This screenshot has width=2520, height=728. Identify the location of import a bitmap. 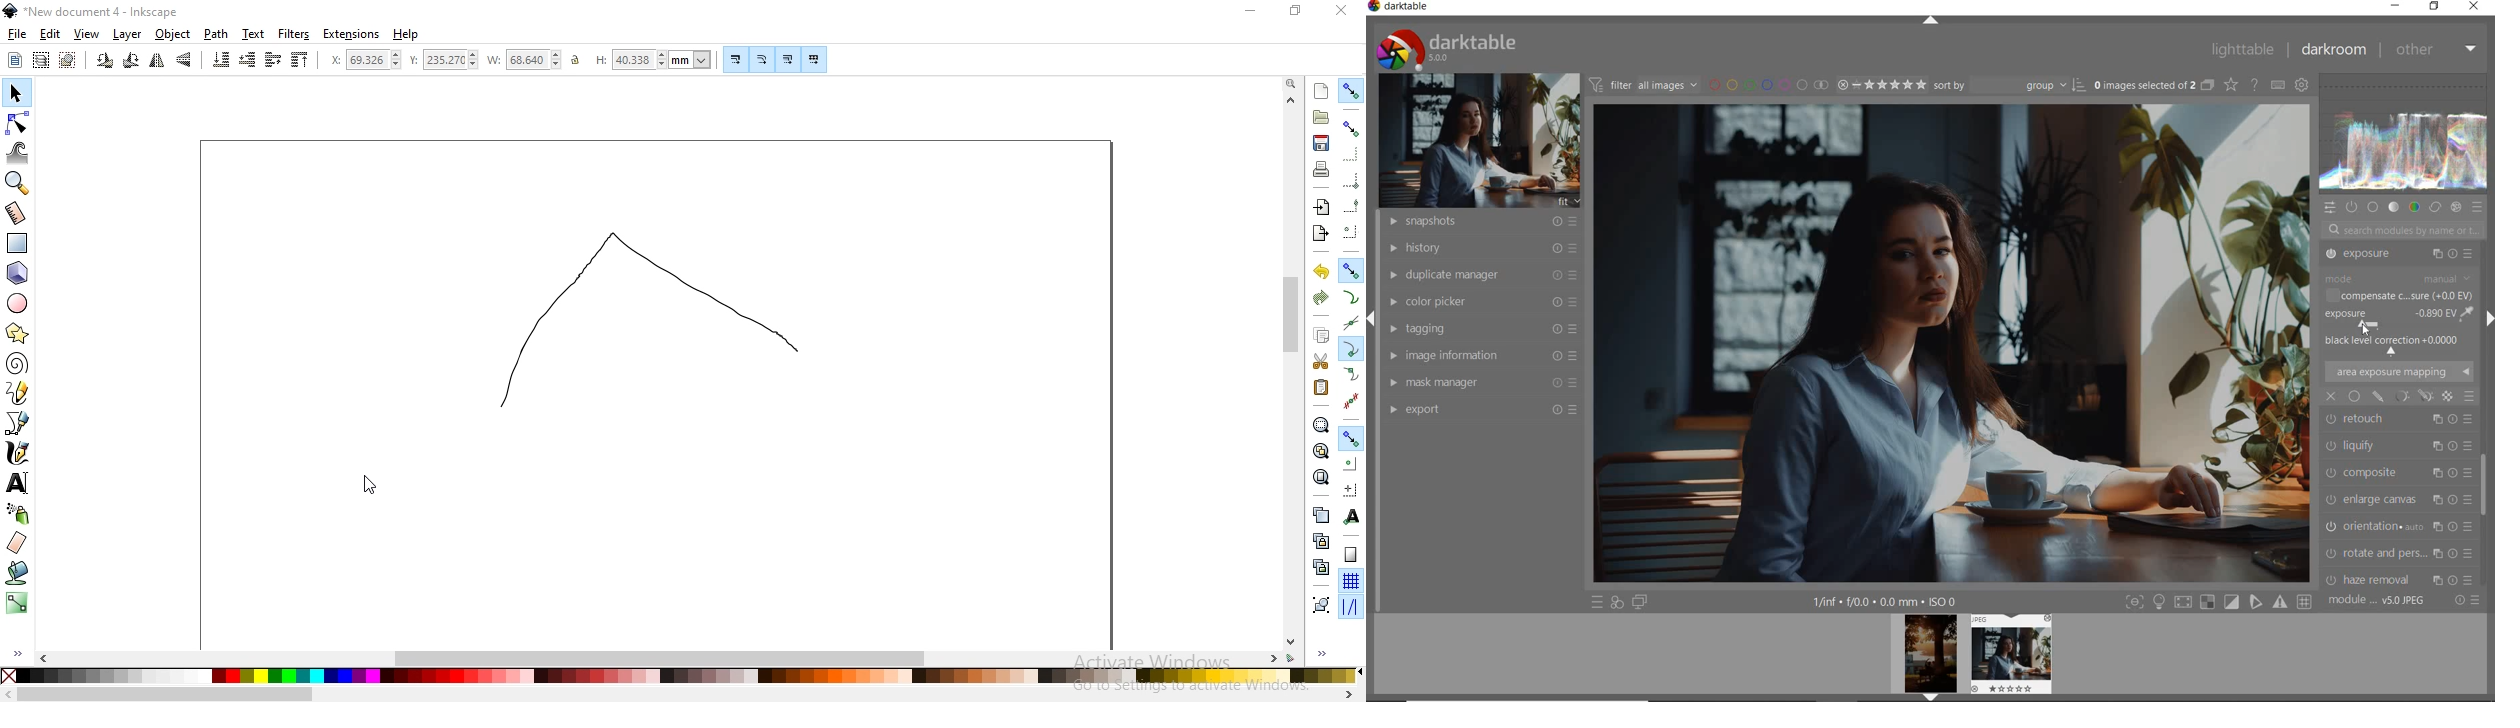
(1322, 207).